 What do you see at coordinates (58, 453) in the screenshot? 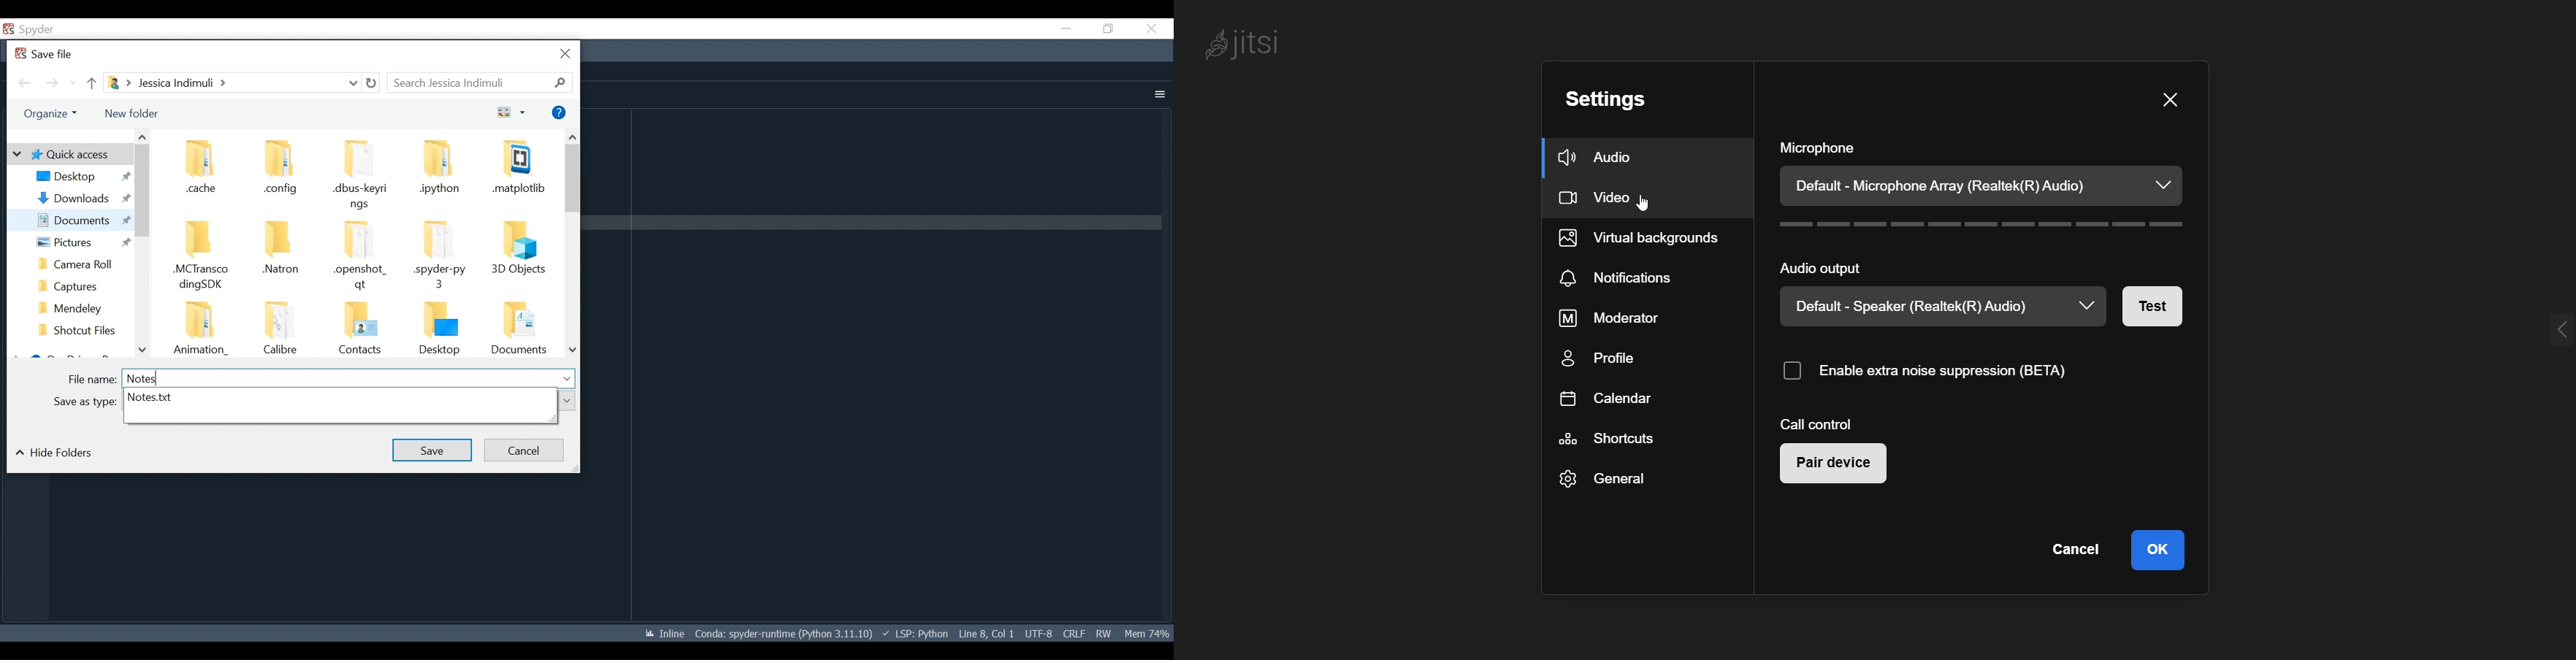
I see `Hide folders` at bounding box center [58, 453].